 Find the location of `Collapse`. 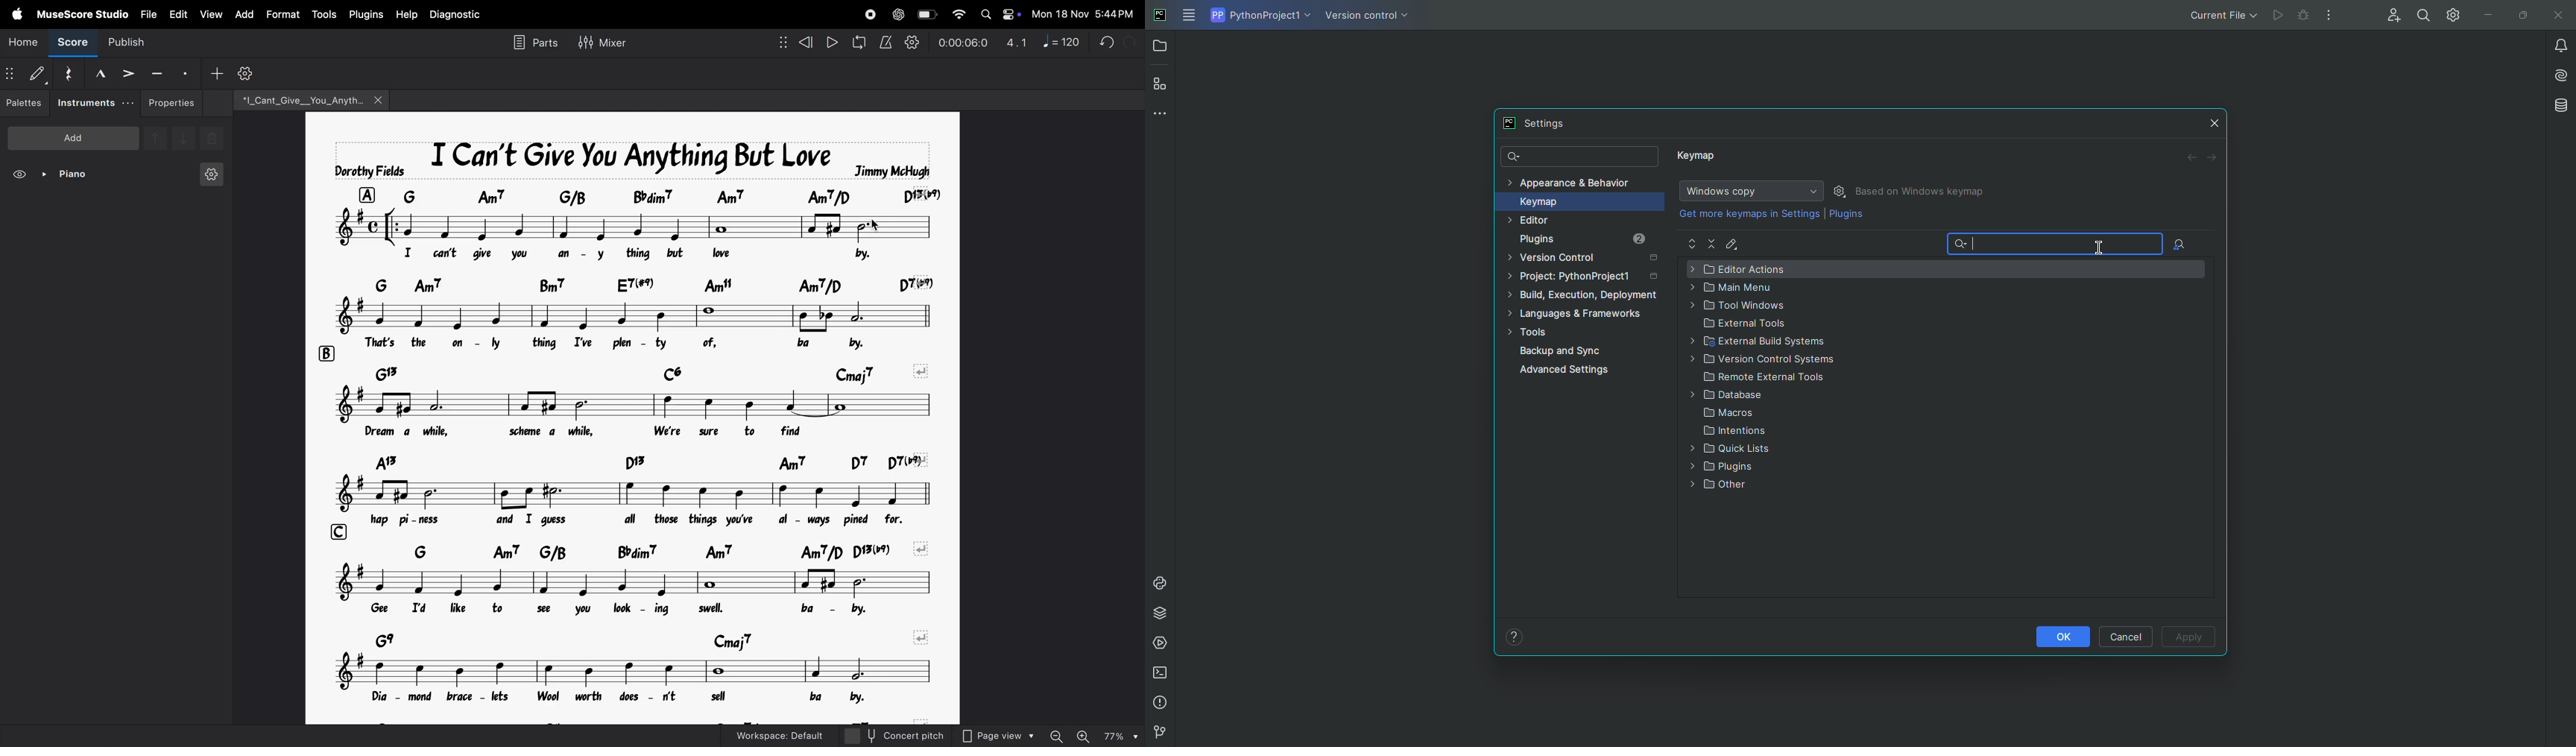

Collapse is located at coordinates (1713, 243).